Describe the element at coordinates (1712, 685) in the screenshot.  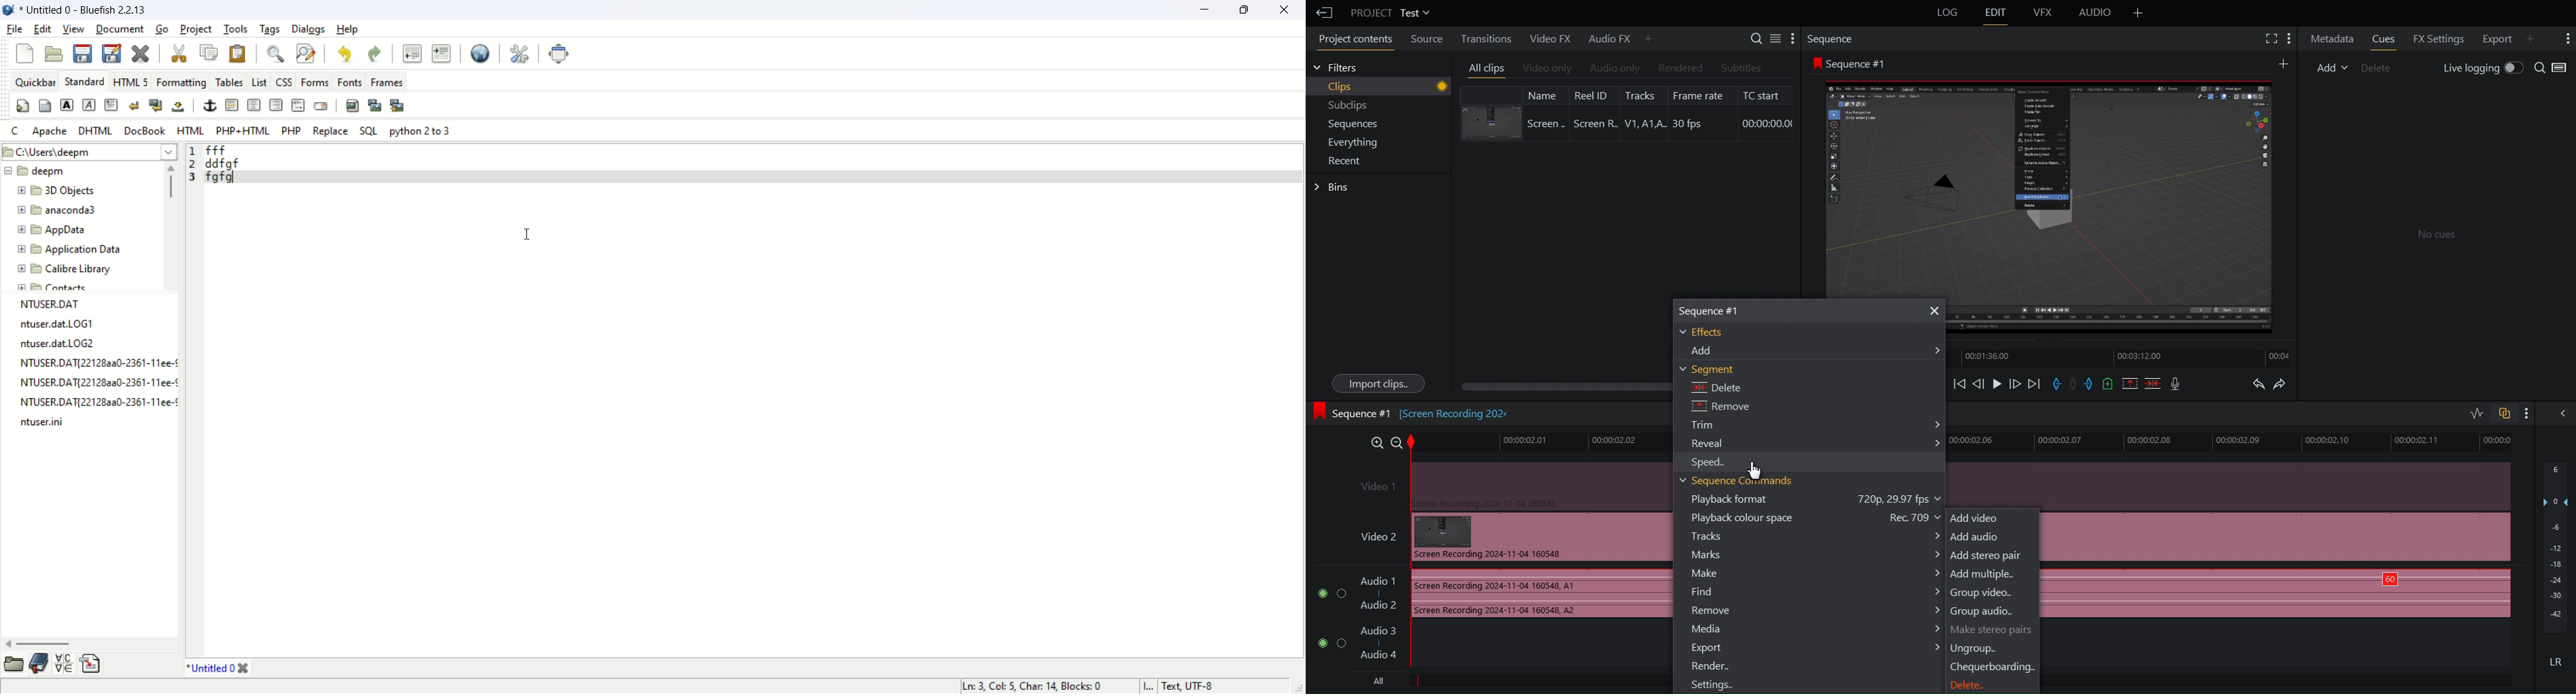
I see `Settings` at that location.